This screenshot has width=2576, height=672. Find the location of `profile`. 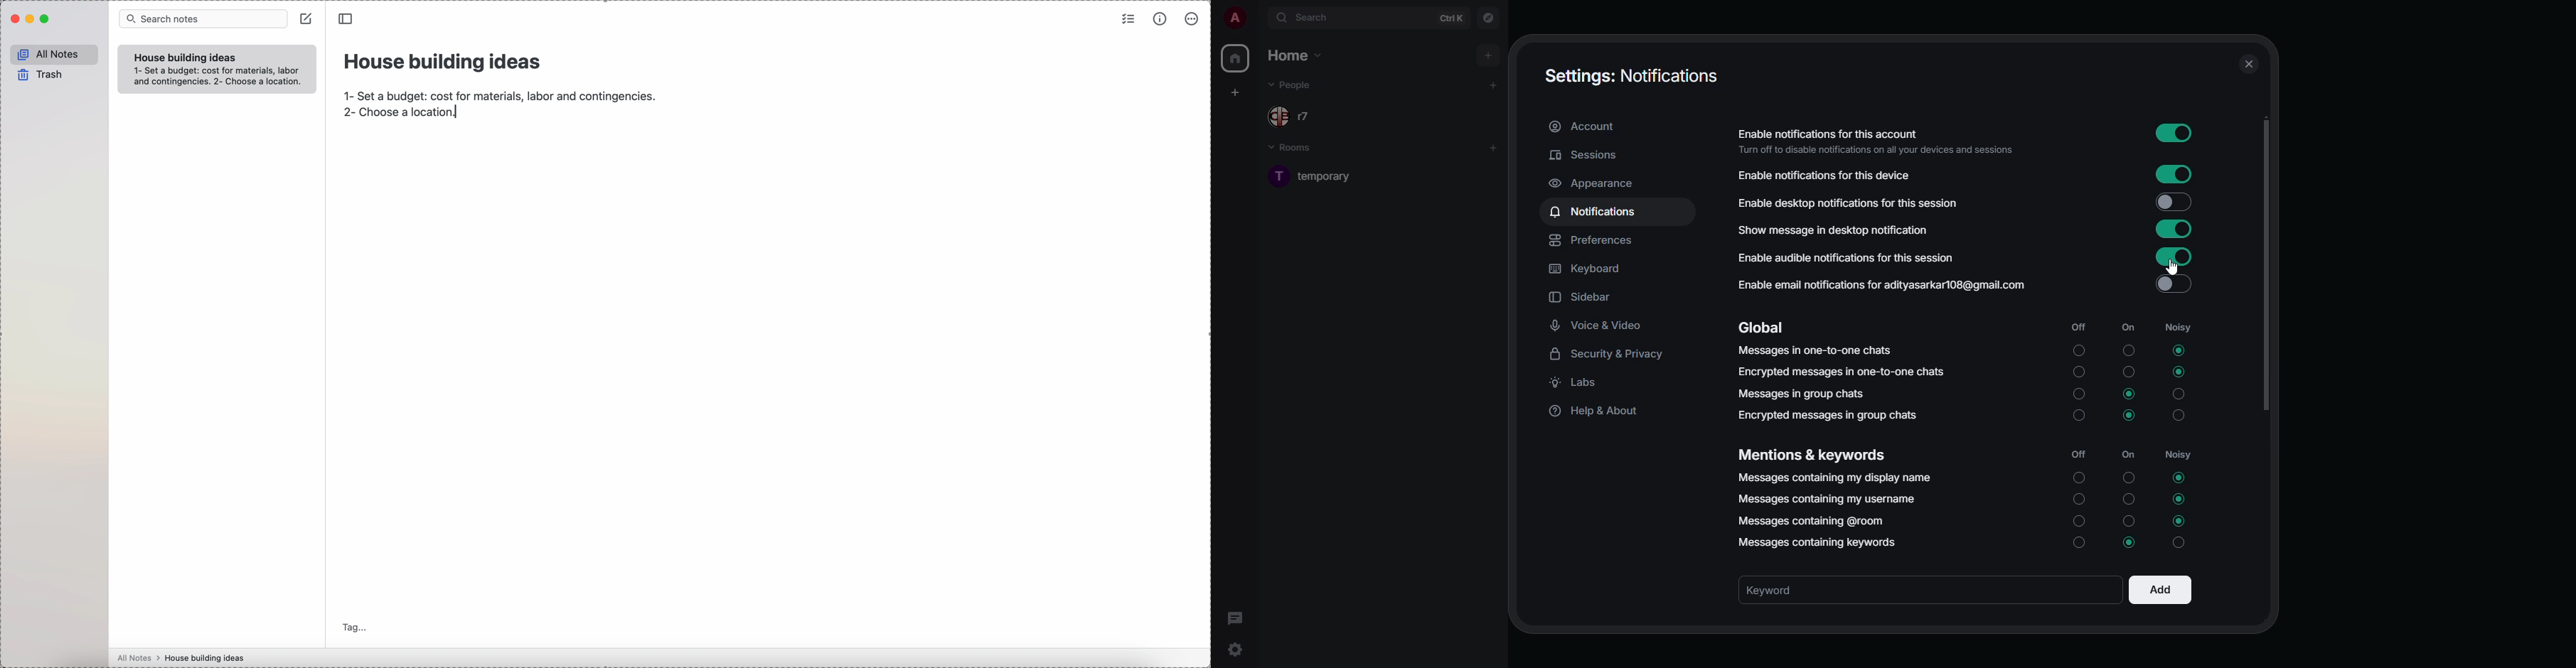

profile is located at coordinates (1234, 17).